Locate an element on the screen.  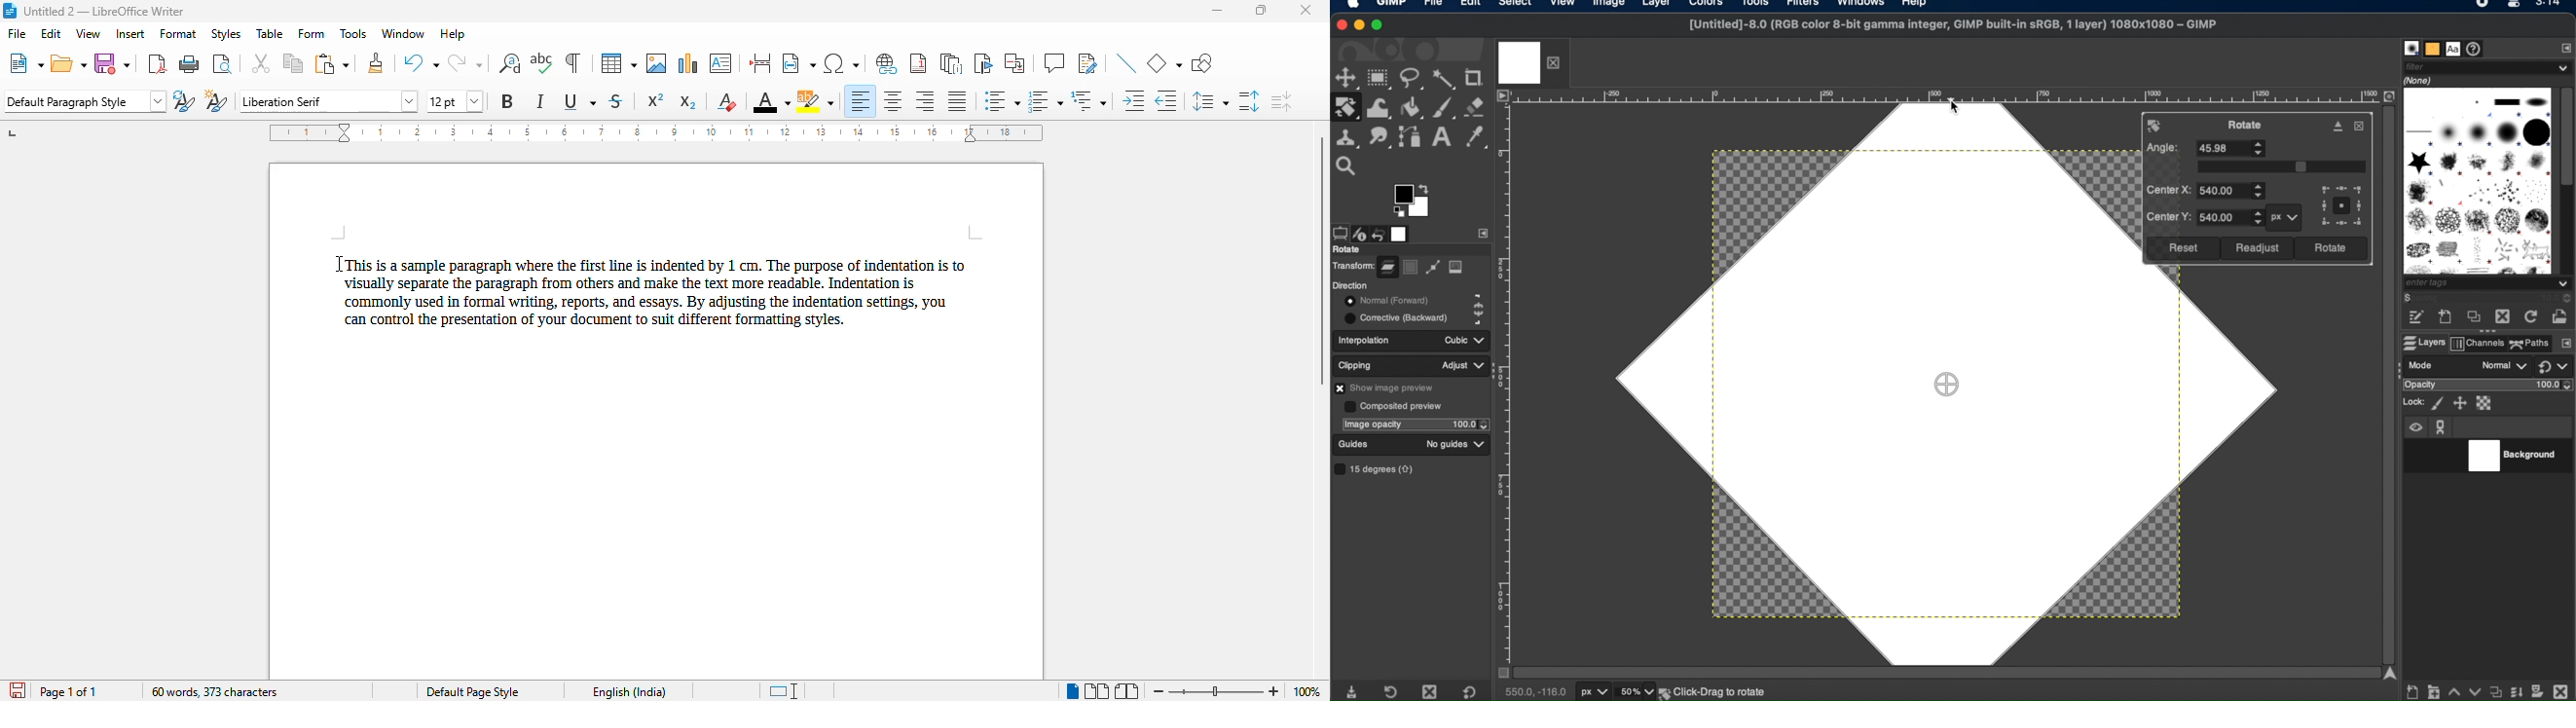
scroll box is located at coordinates (2568, 138).